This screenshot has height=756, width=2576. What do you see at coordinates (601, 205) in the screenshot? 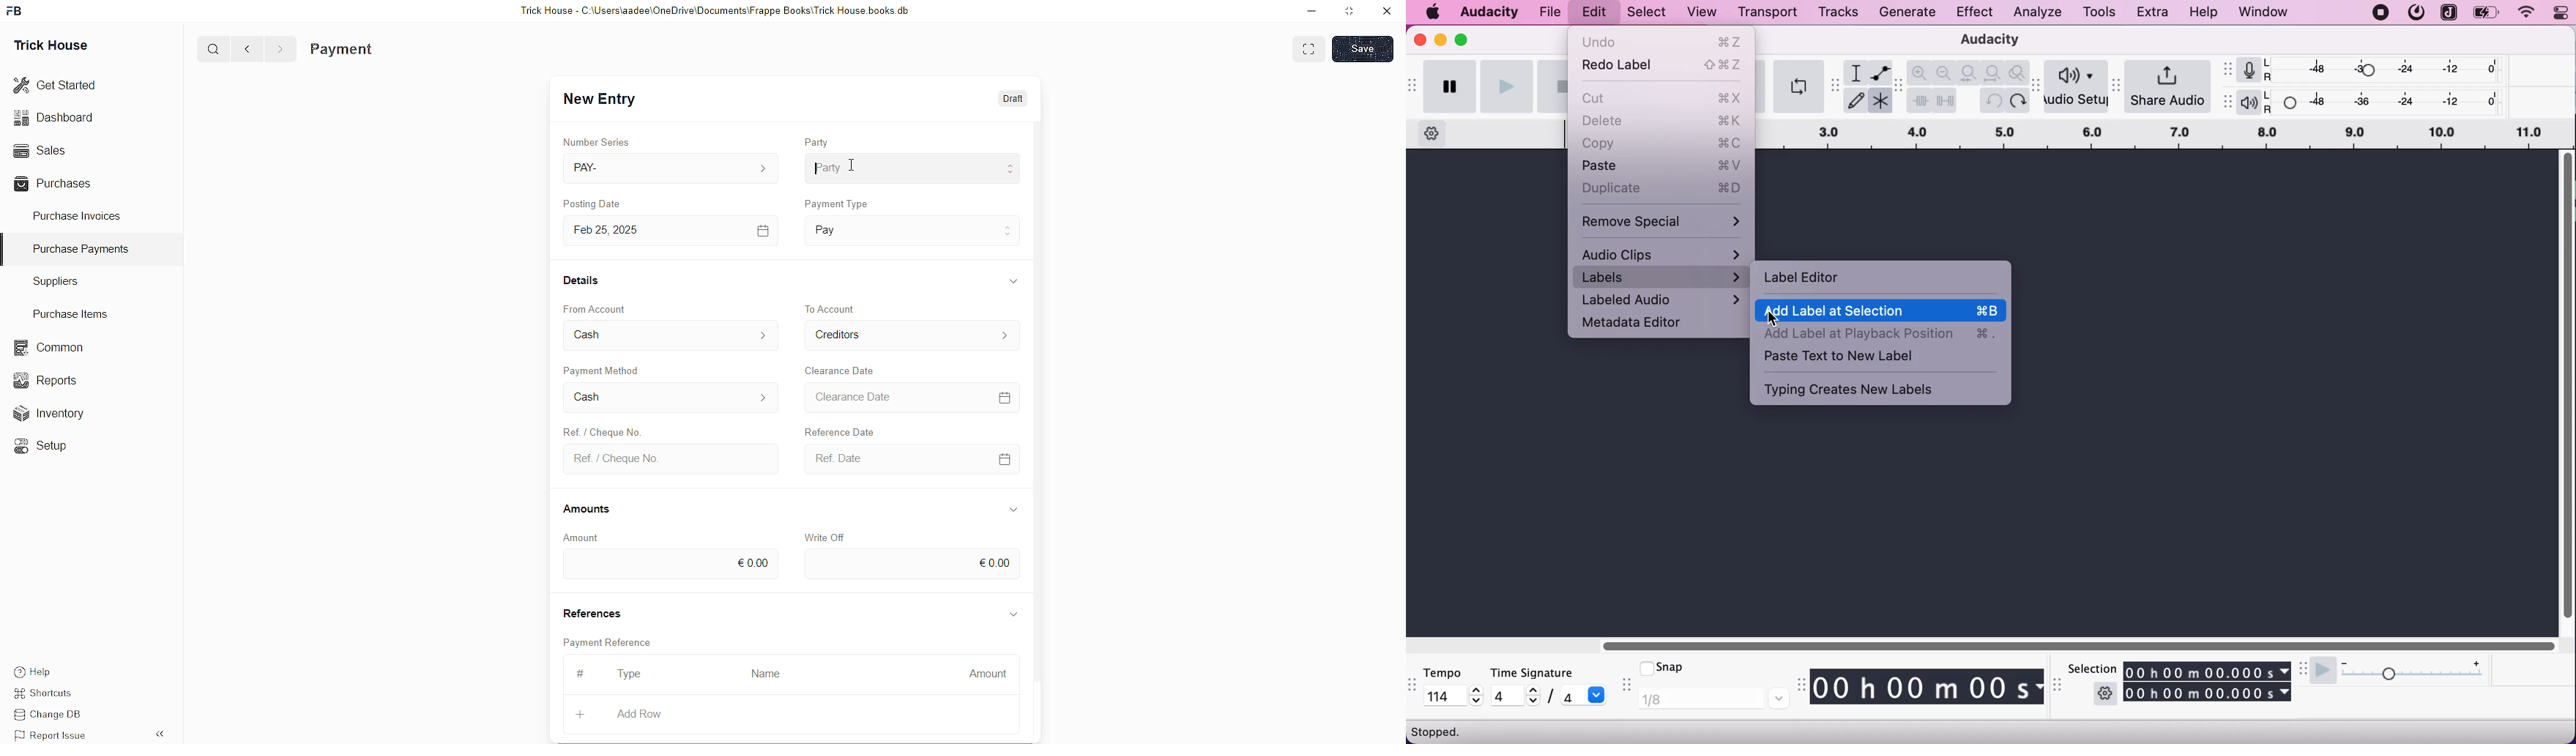
I see `Posting Date` at bounding box center [601, 205].